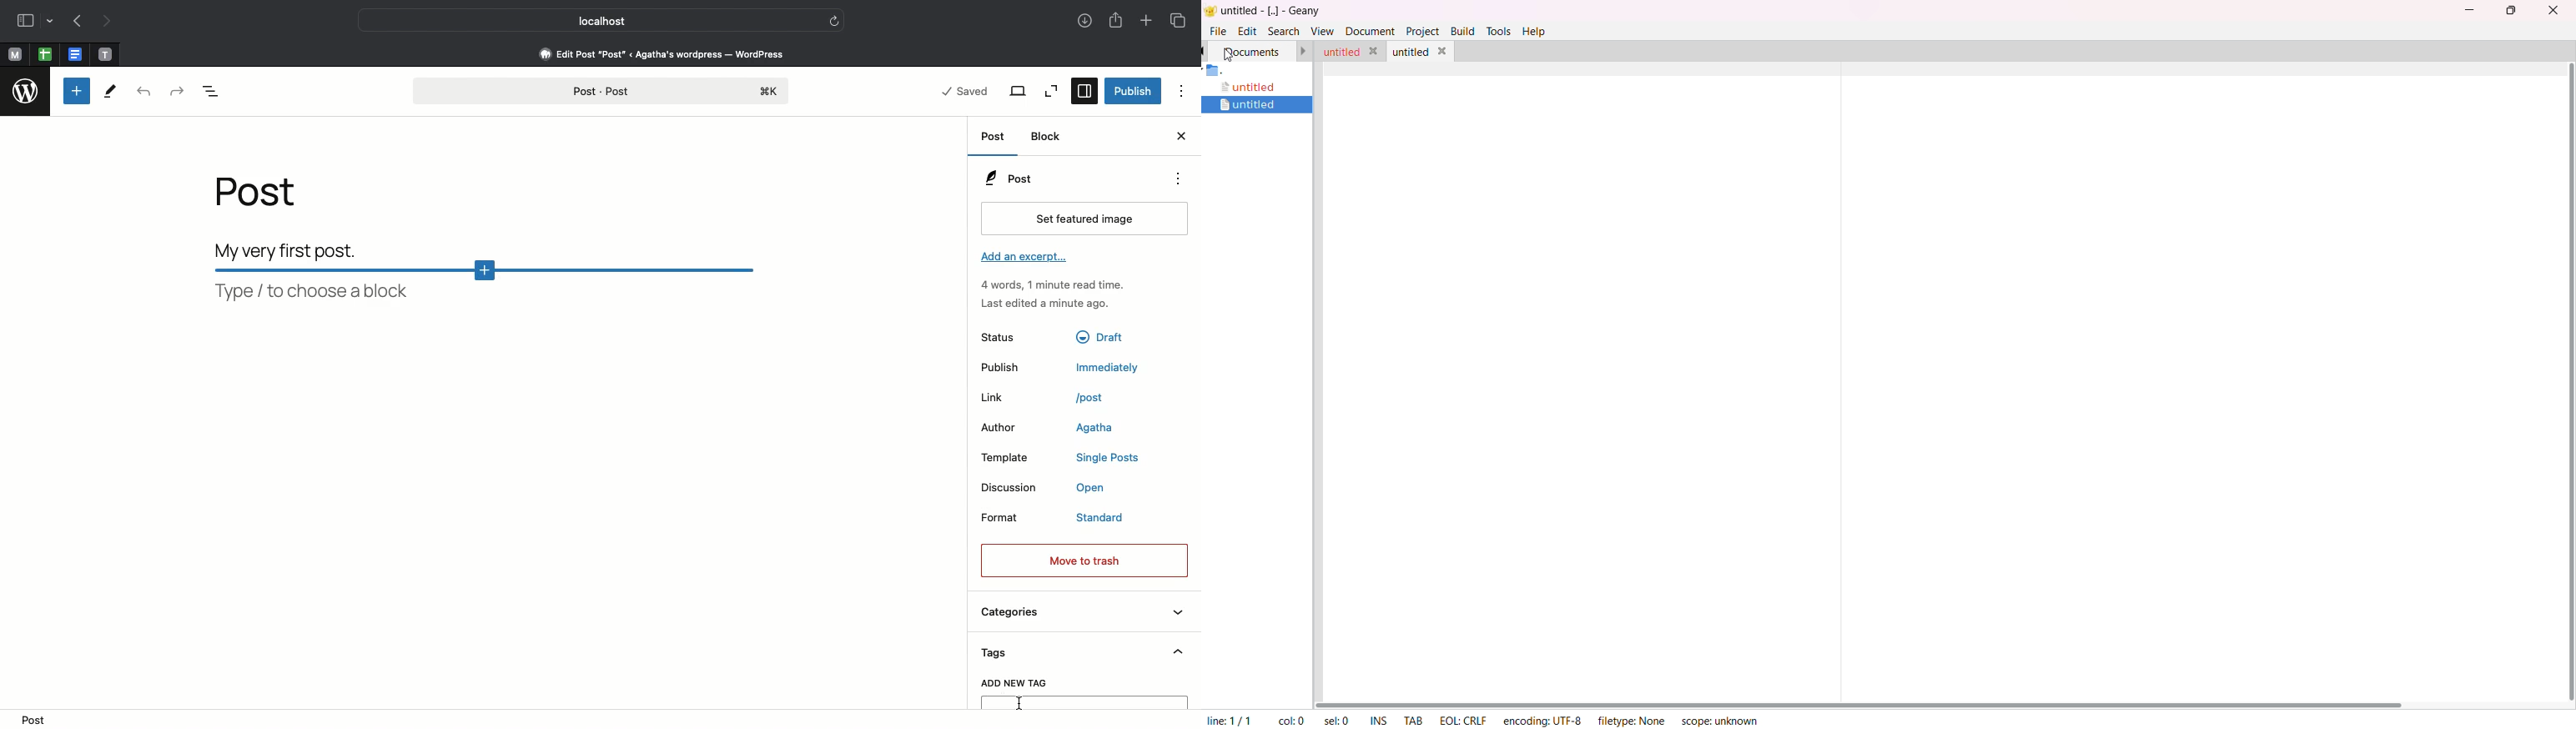 This screenshot has width=2576, height=756. Describe the element at coordinates (1109, 368) in the screenshot. I see `immediately ` at that location.